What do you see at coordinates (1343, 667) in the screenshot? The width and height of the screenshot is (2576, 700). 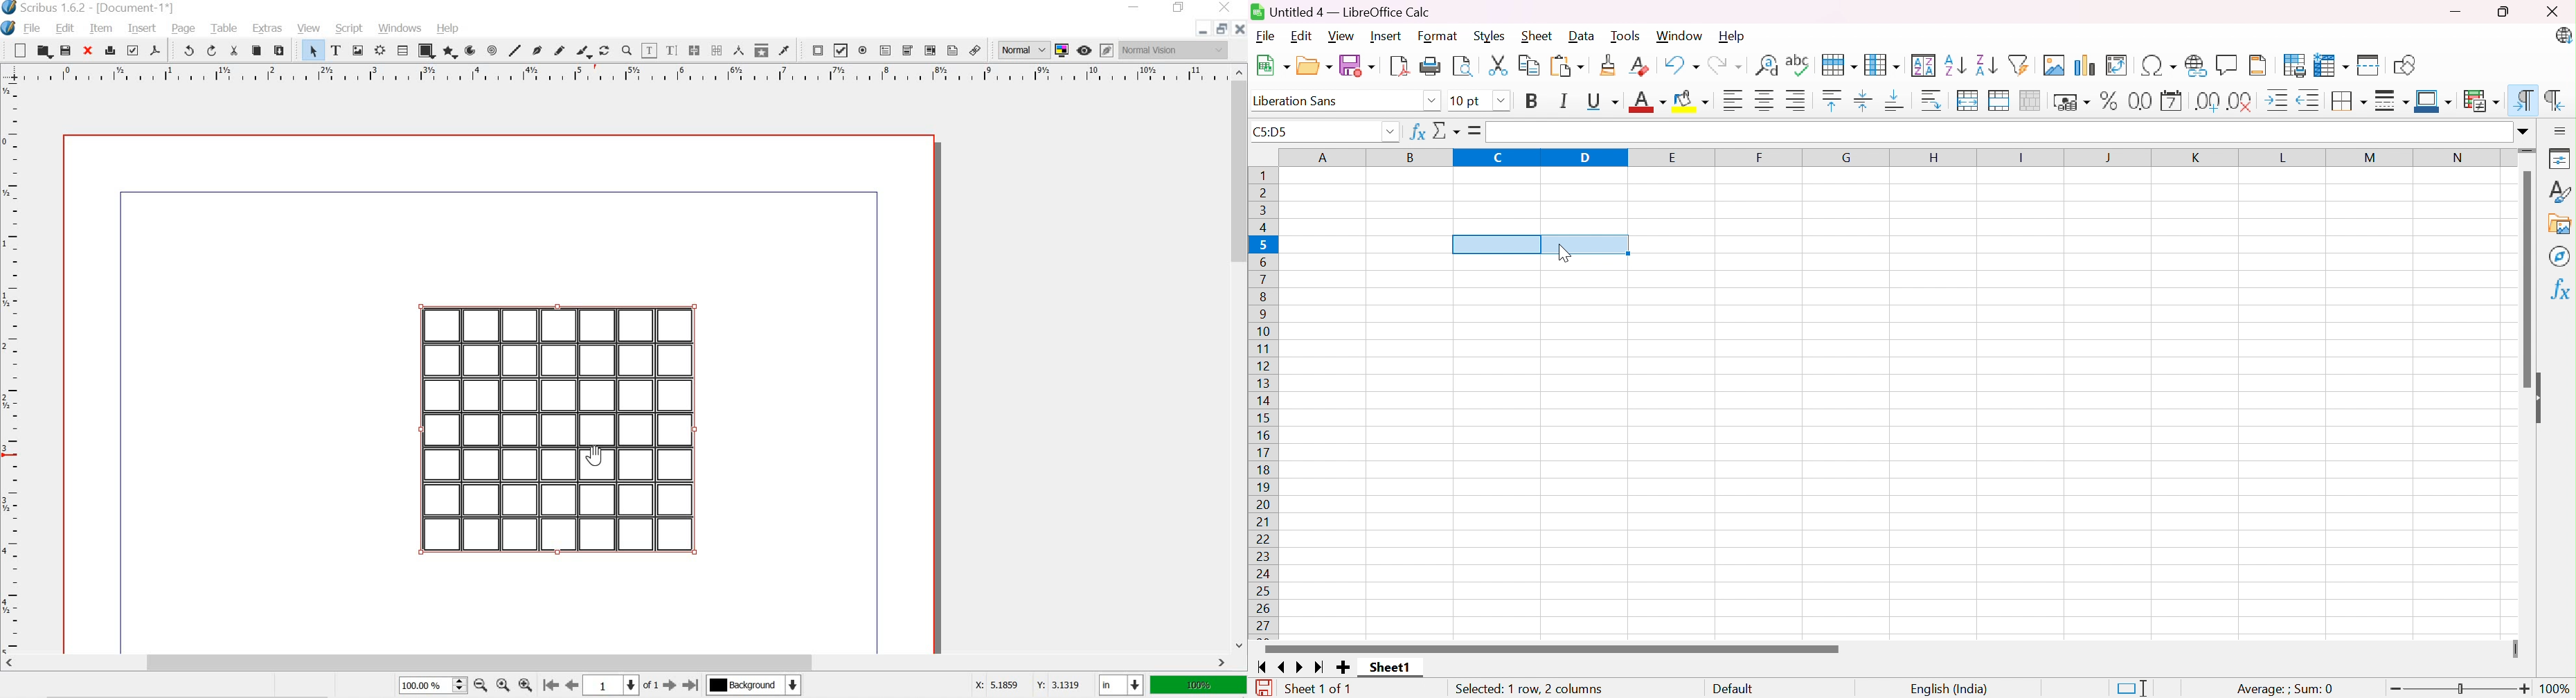 I see `Add new sheet` at bounding box center [1343, 667].